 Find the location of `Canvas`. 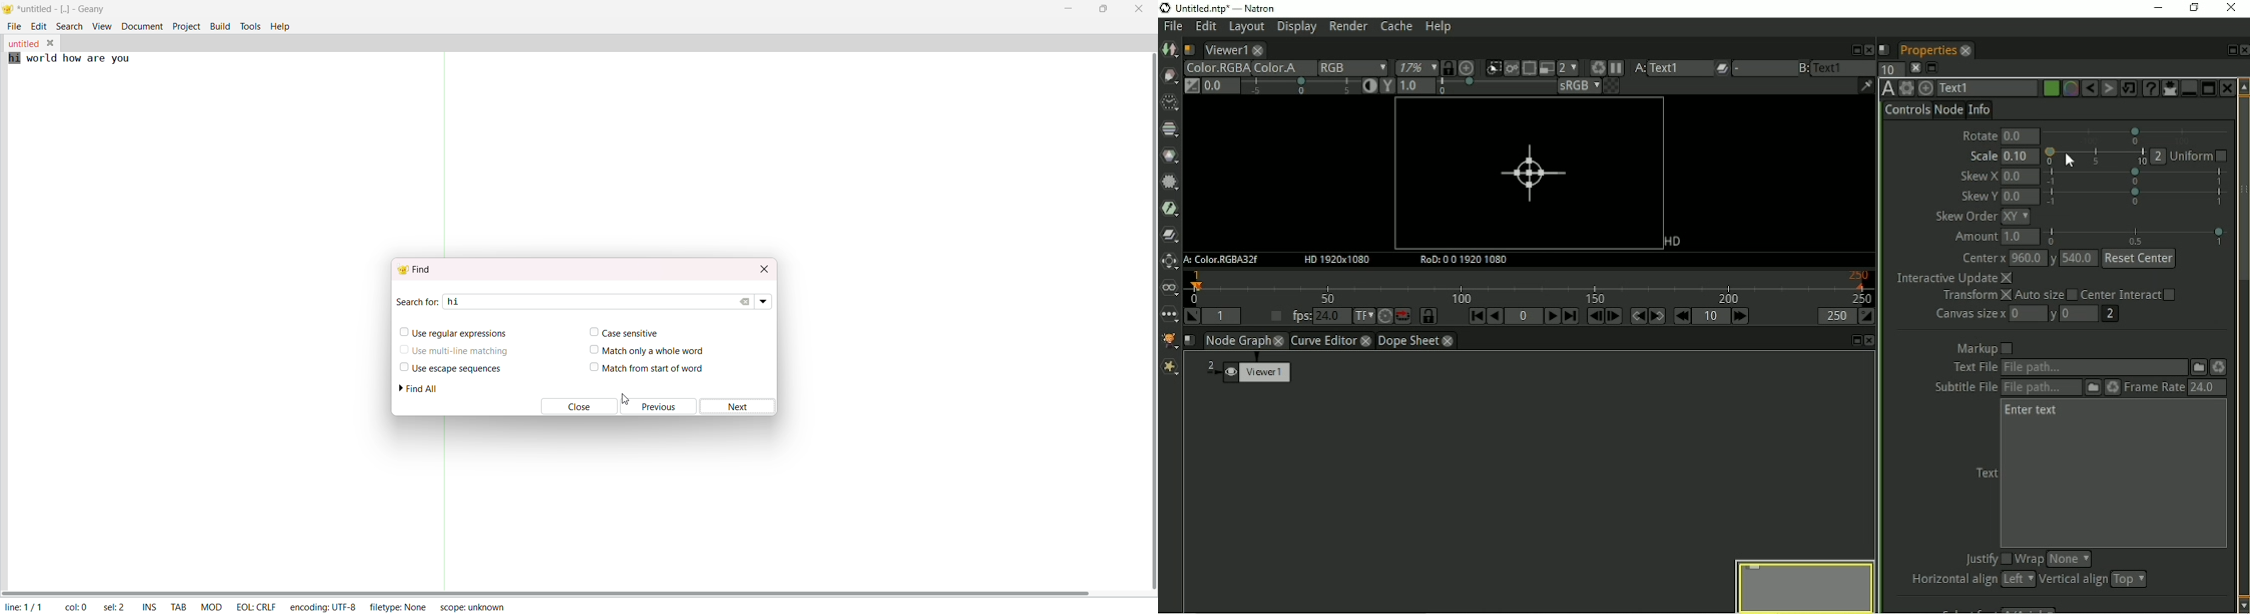

Canvas is located at coordinates (1529, 173).